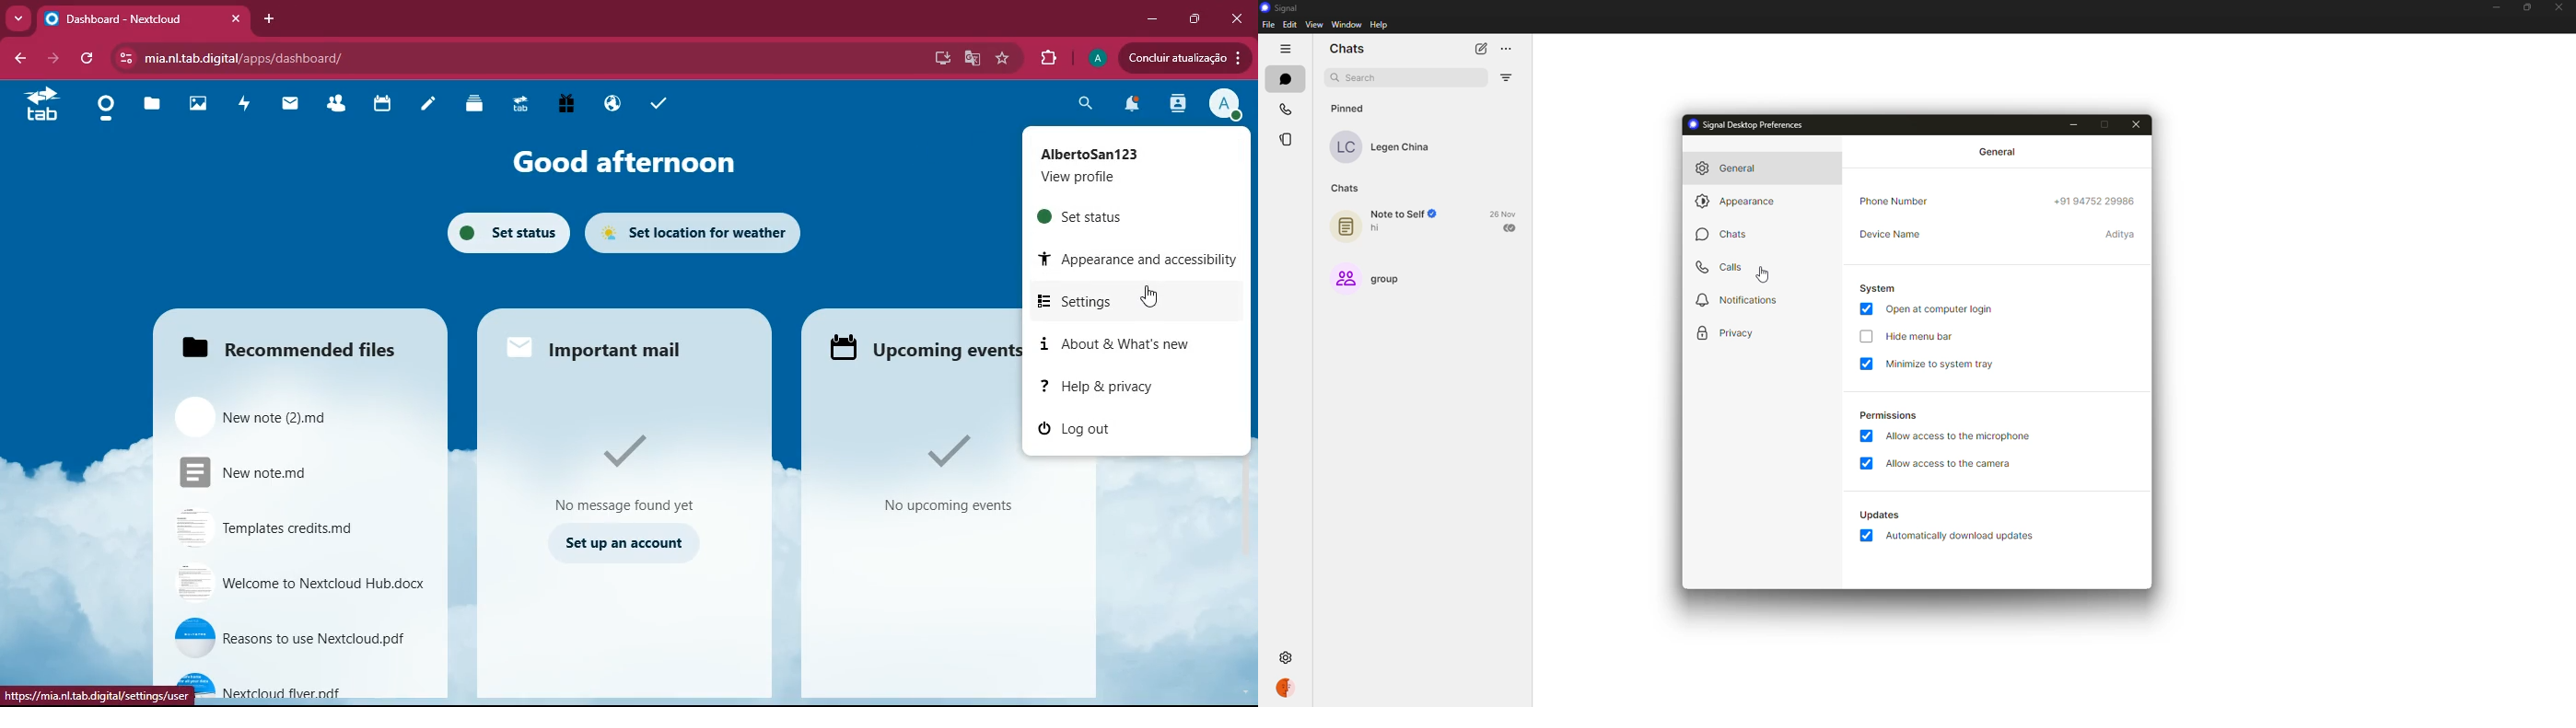 The height and width of the screenshot is (728, 2576). Describe the element at coordinates (1349, 108) in the screenshot. I see `pinned` at that location.